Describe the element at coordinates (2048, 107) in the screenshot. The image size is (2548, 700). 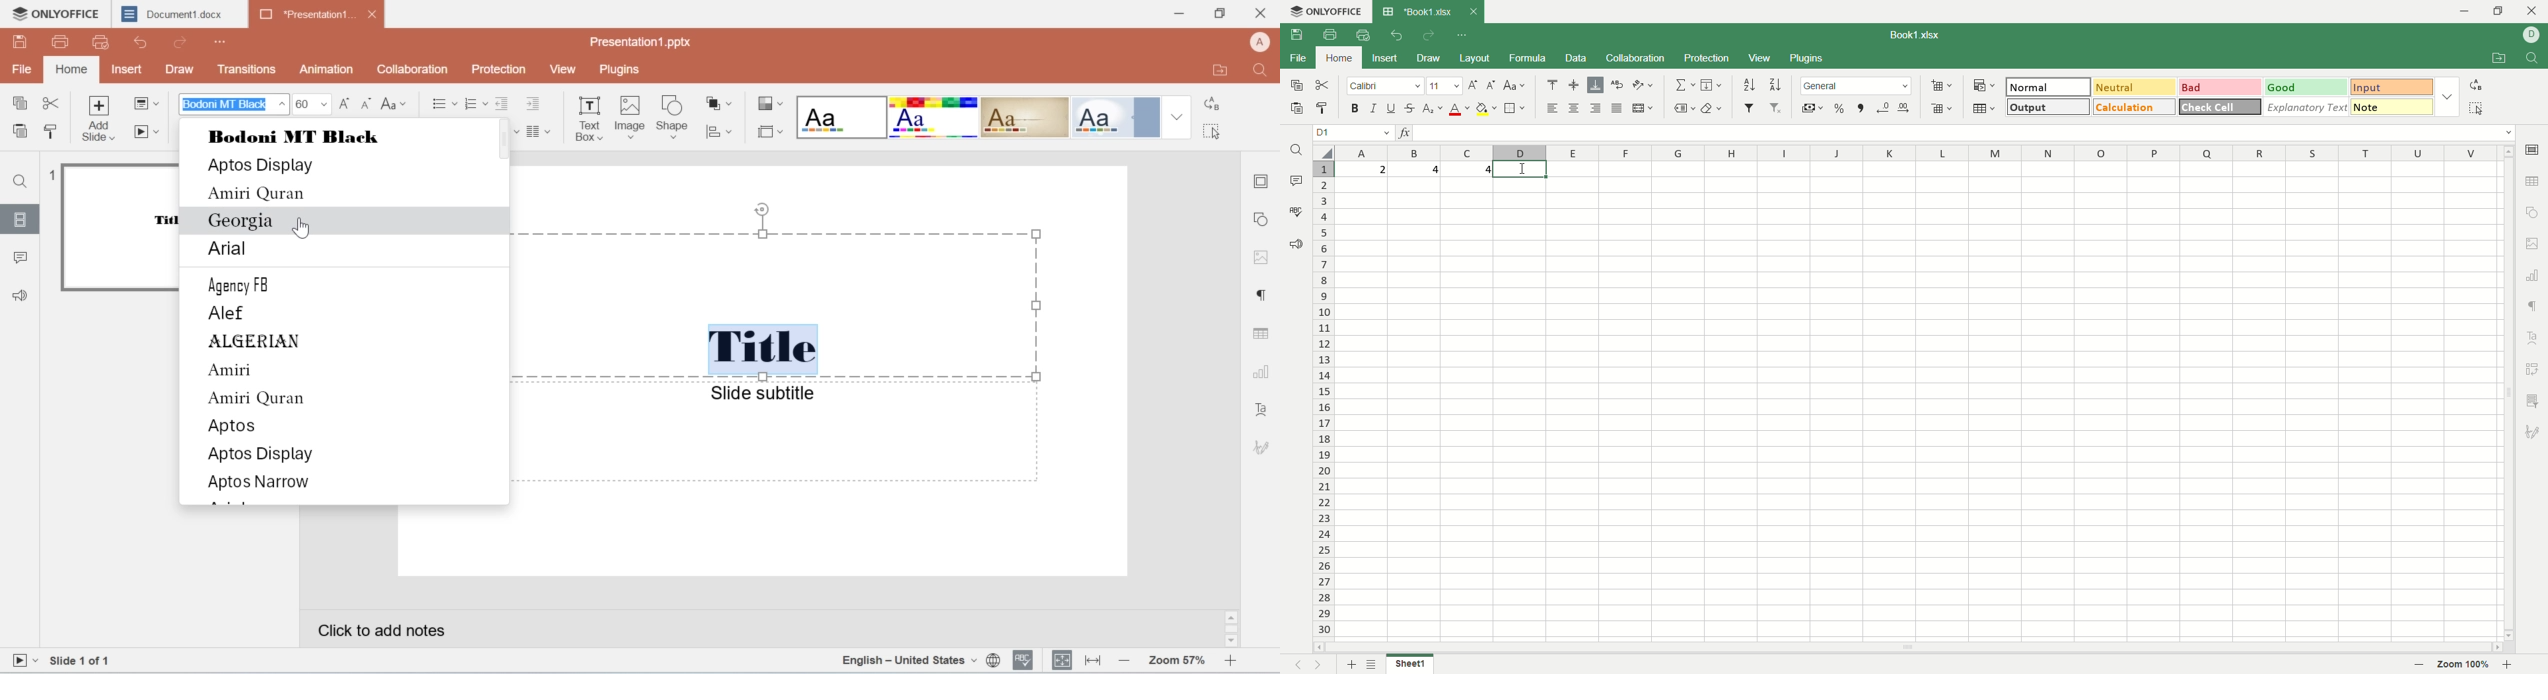
I see `output` at that location.